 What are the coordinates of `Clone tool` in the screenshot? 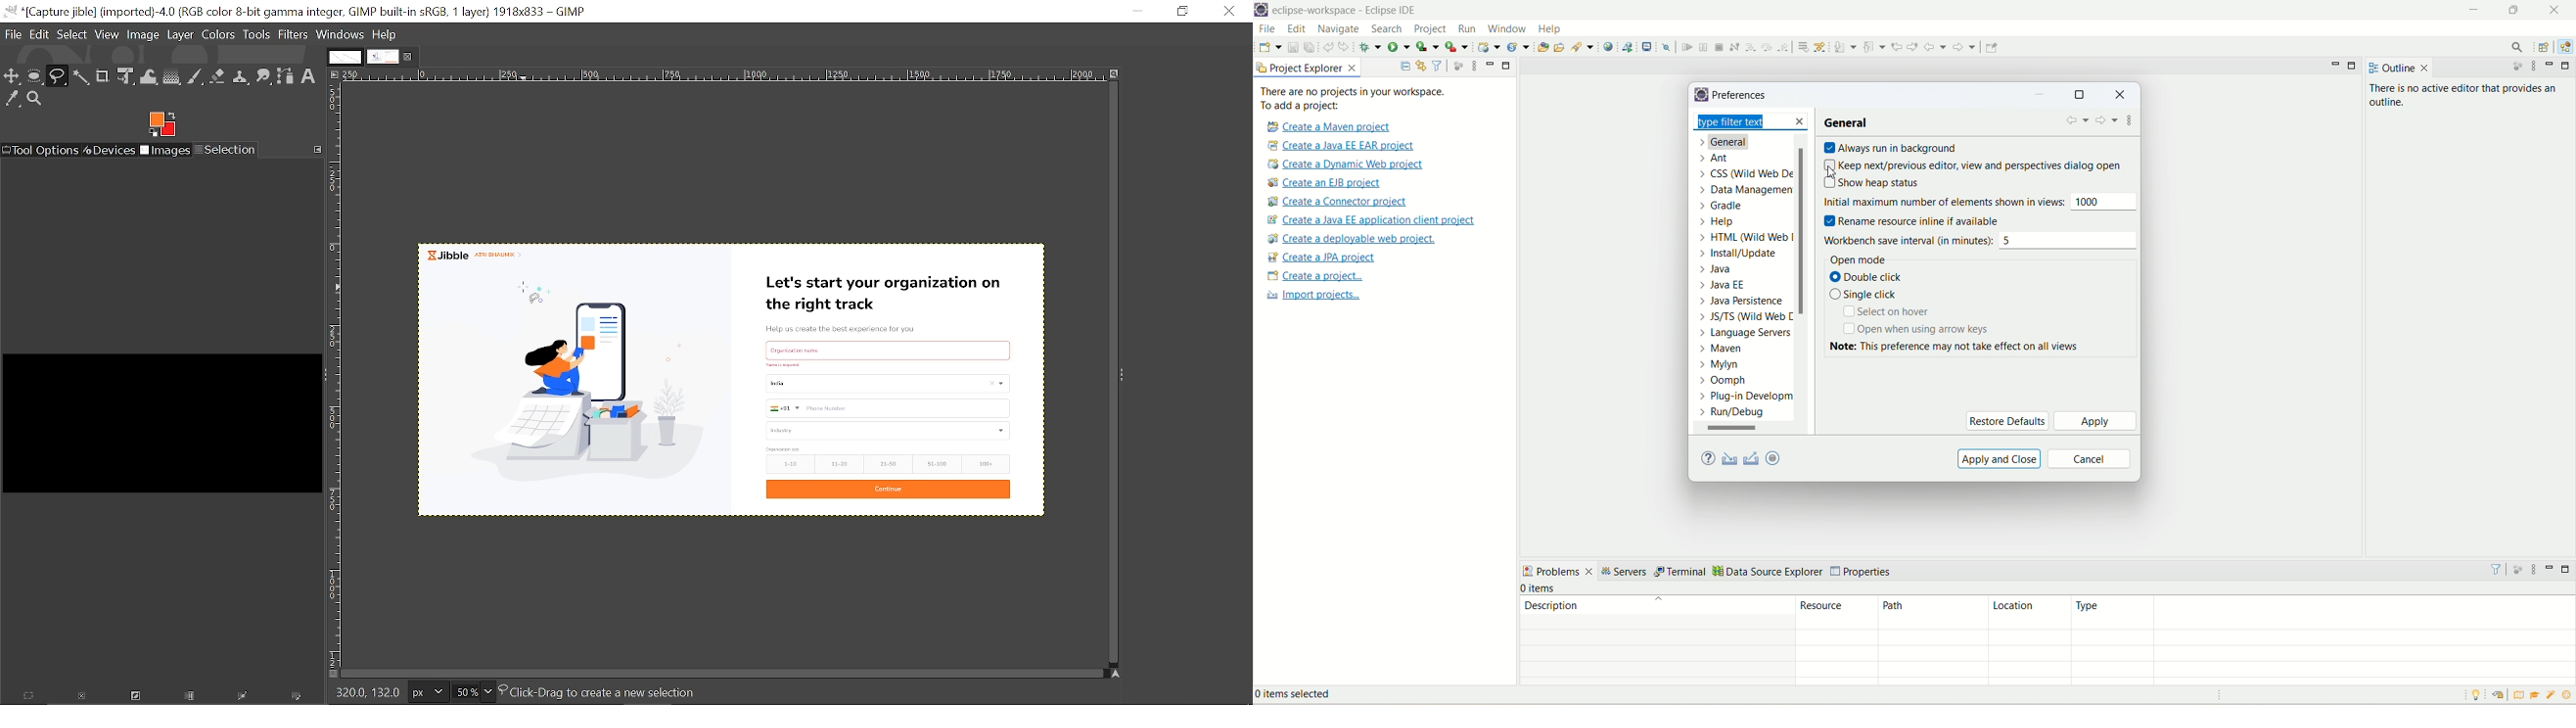 It's located at (242, 76).